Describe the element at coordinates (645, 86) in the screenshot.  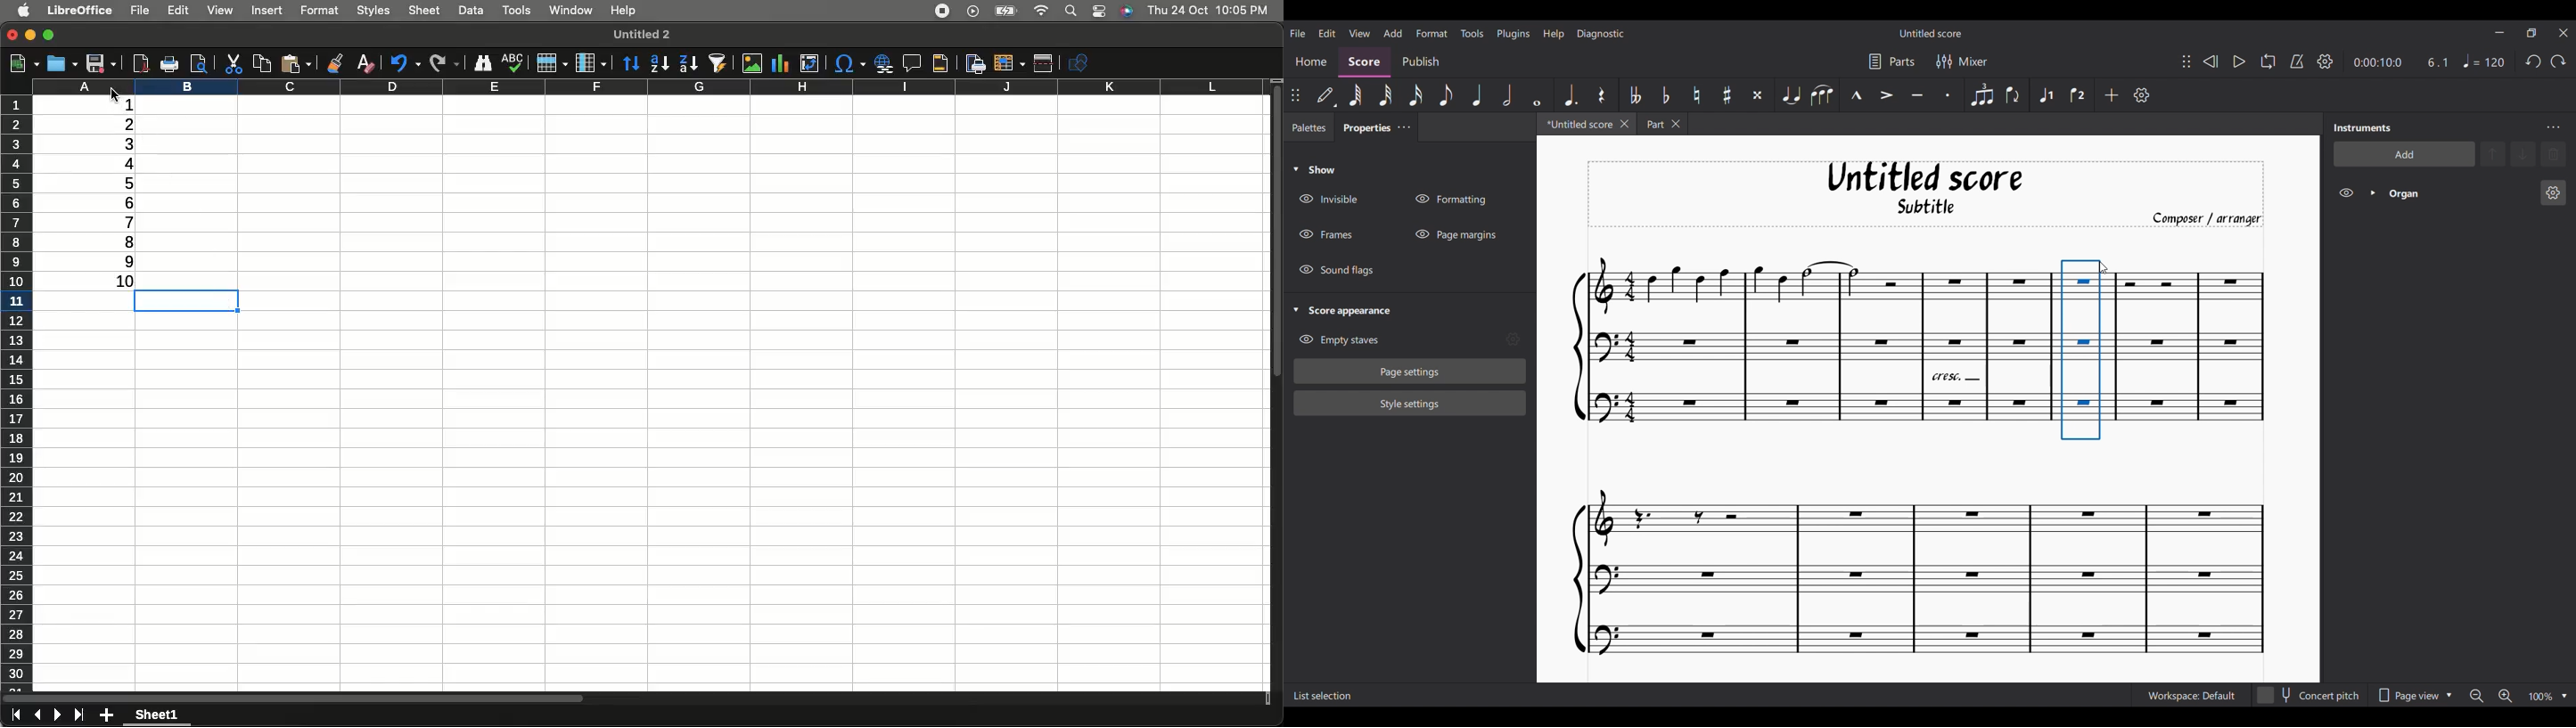
I see `Column` at that location.